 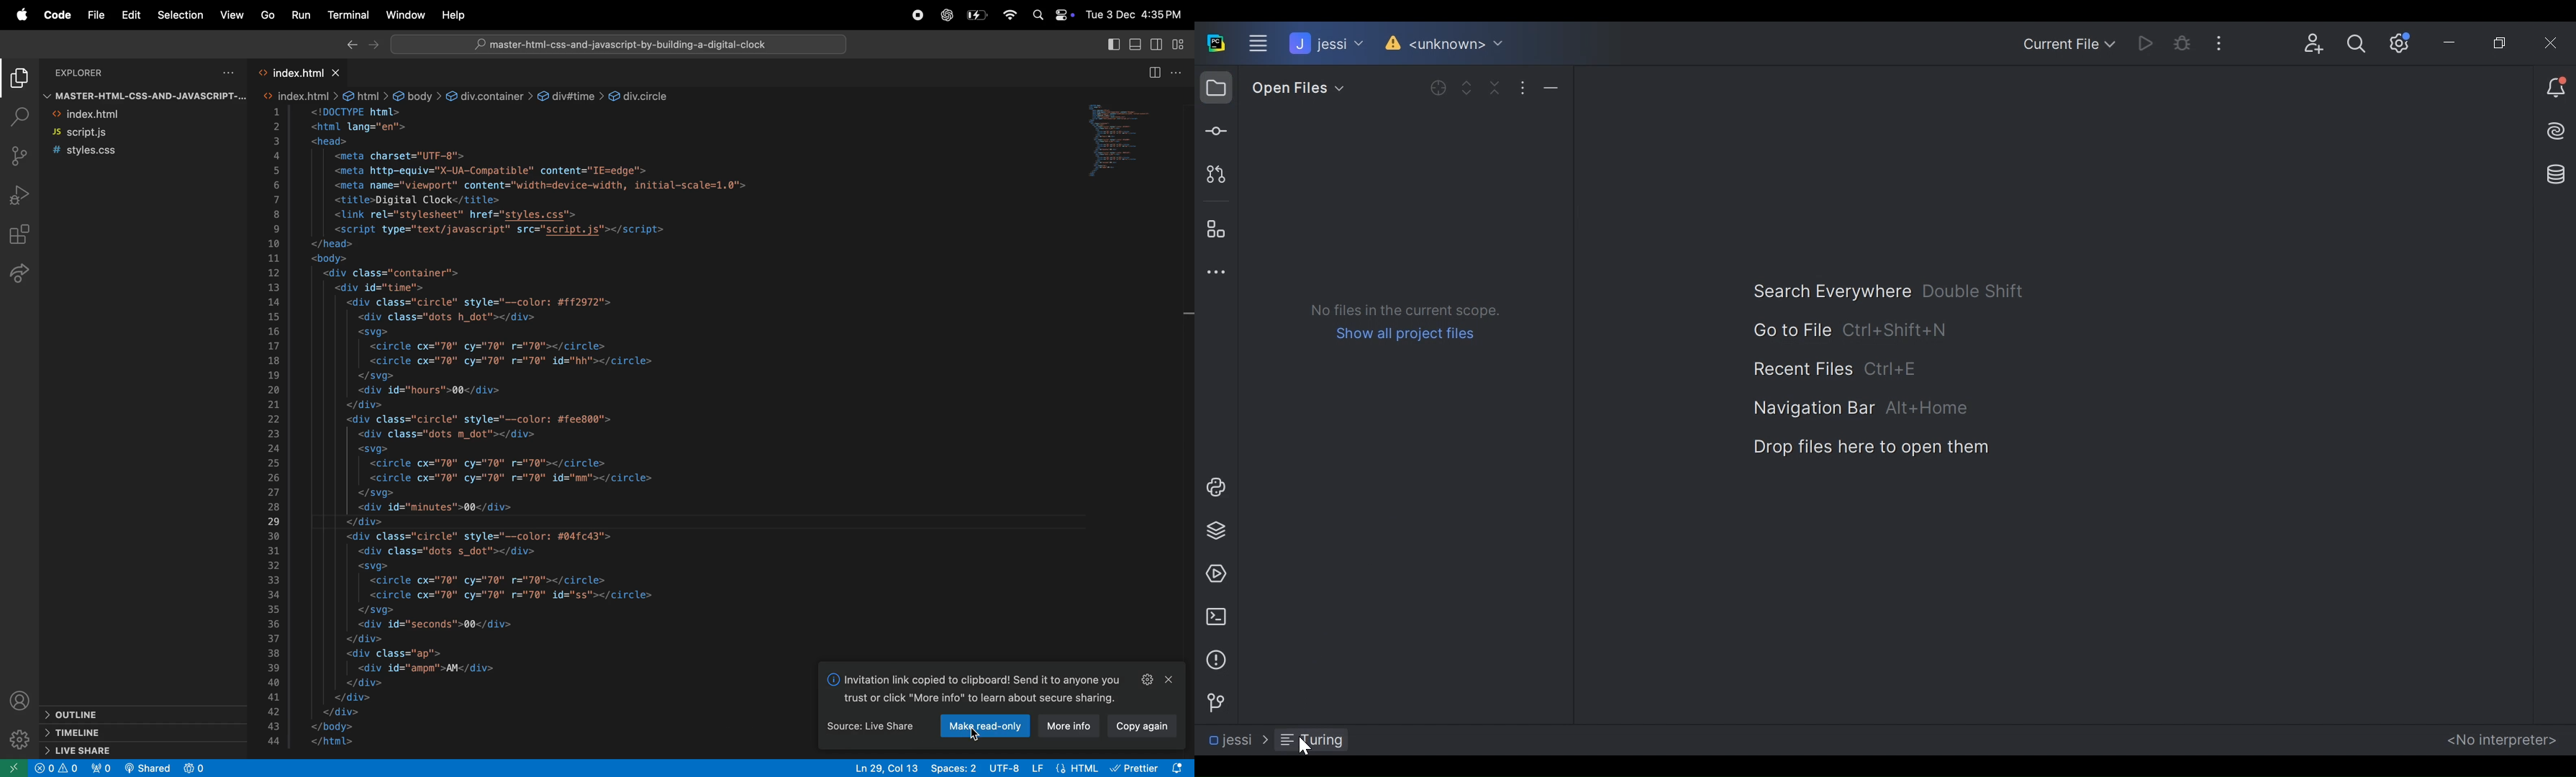 What do you see at coordinates (348, 15) in the screenshot?
I see `terminal` at bounding box center [348, 15].